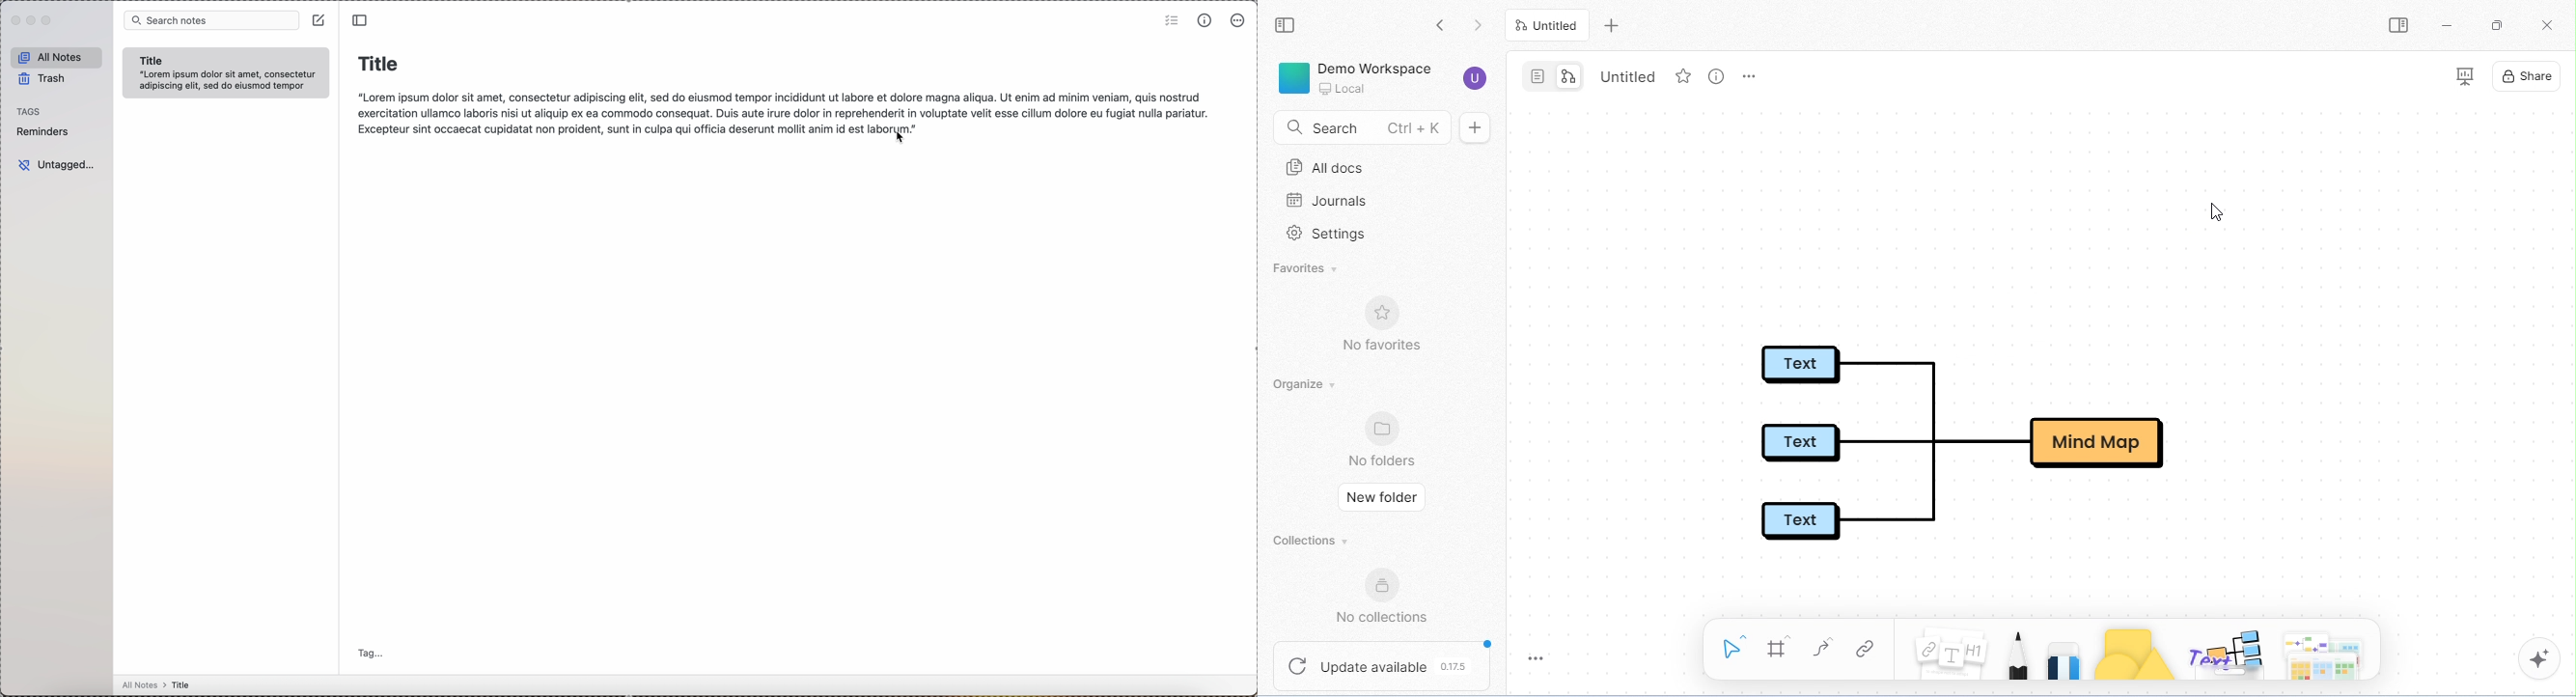  What do you see at coordinates (228, 72) in the screenshot?
I see `note` at bounding box center [228, 72].